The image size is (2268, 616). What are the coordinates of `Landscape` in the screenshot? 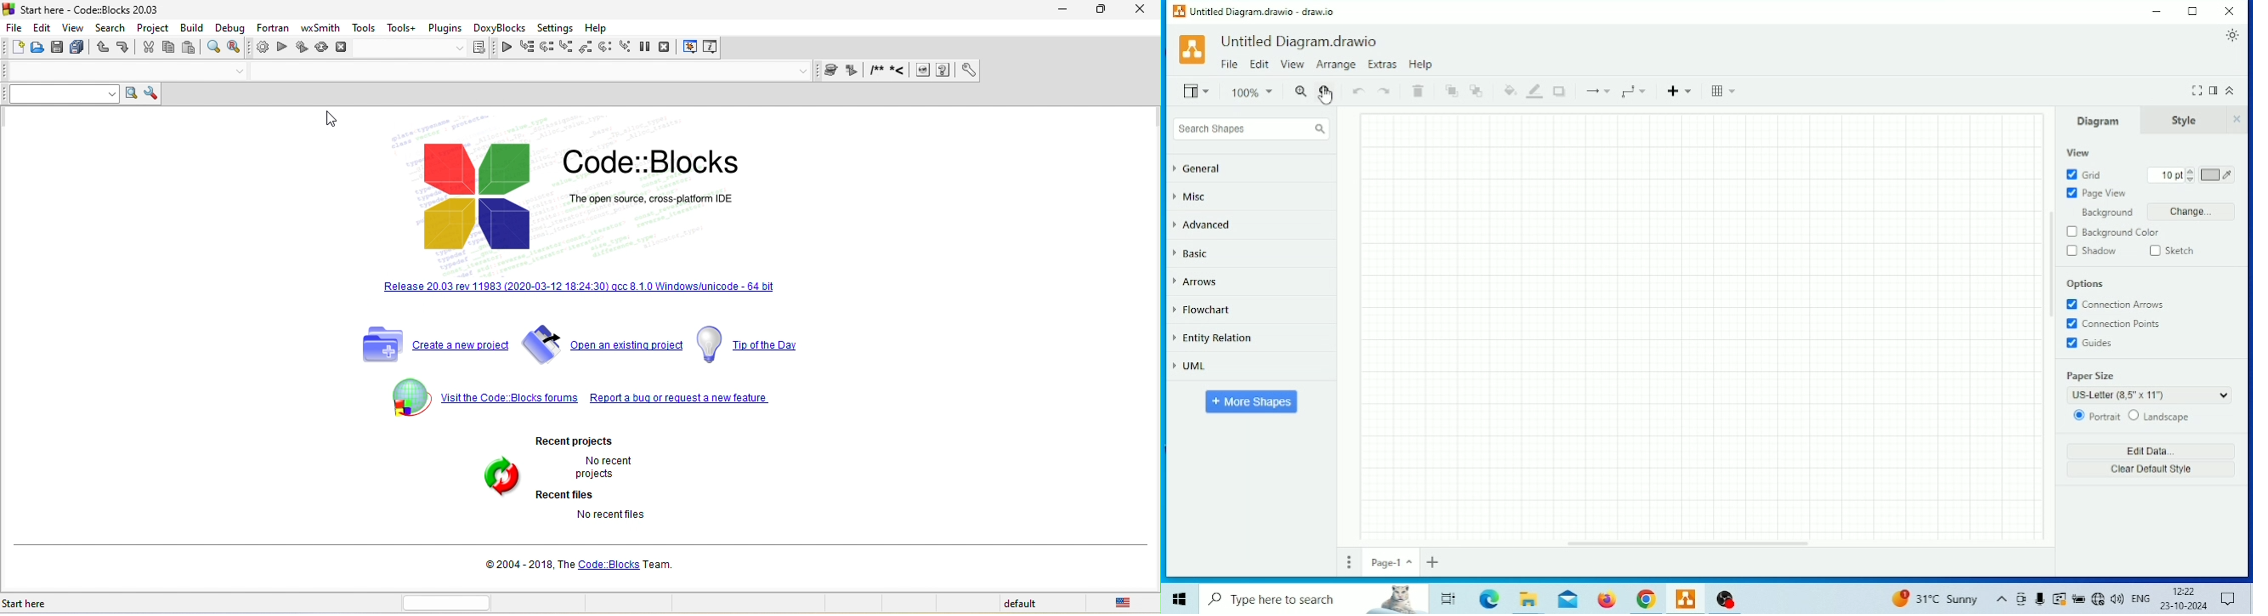 It's located at (2158, 416).